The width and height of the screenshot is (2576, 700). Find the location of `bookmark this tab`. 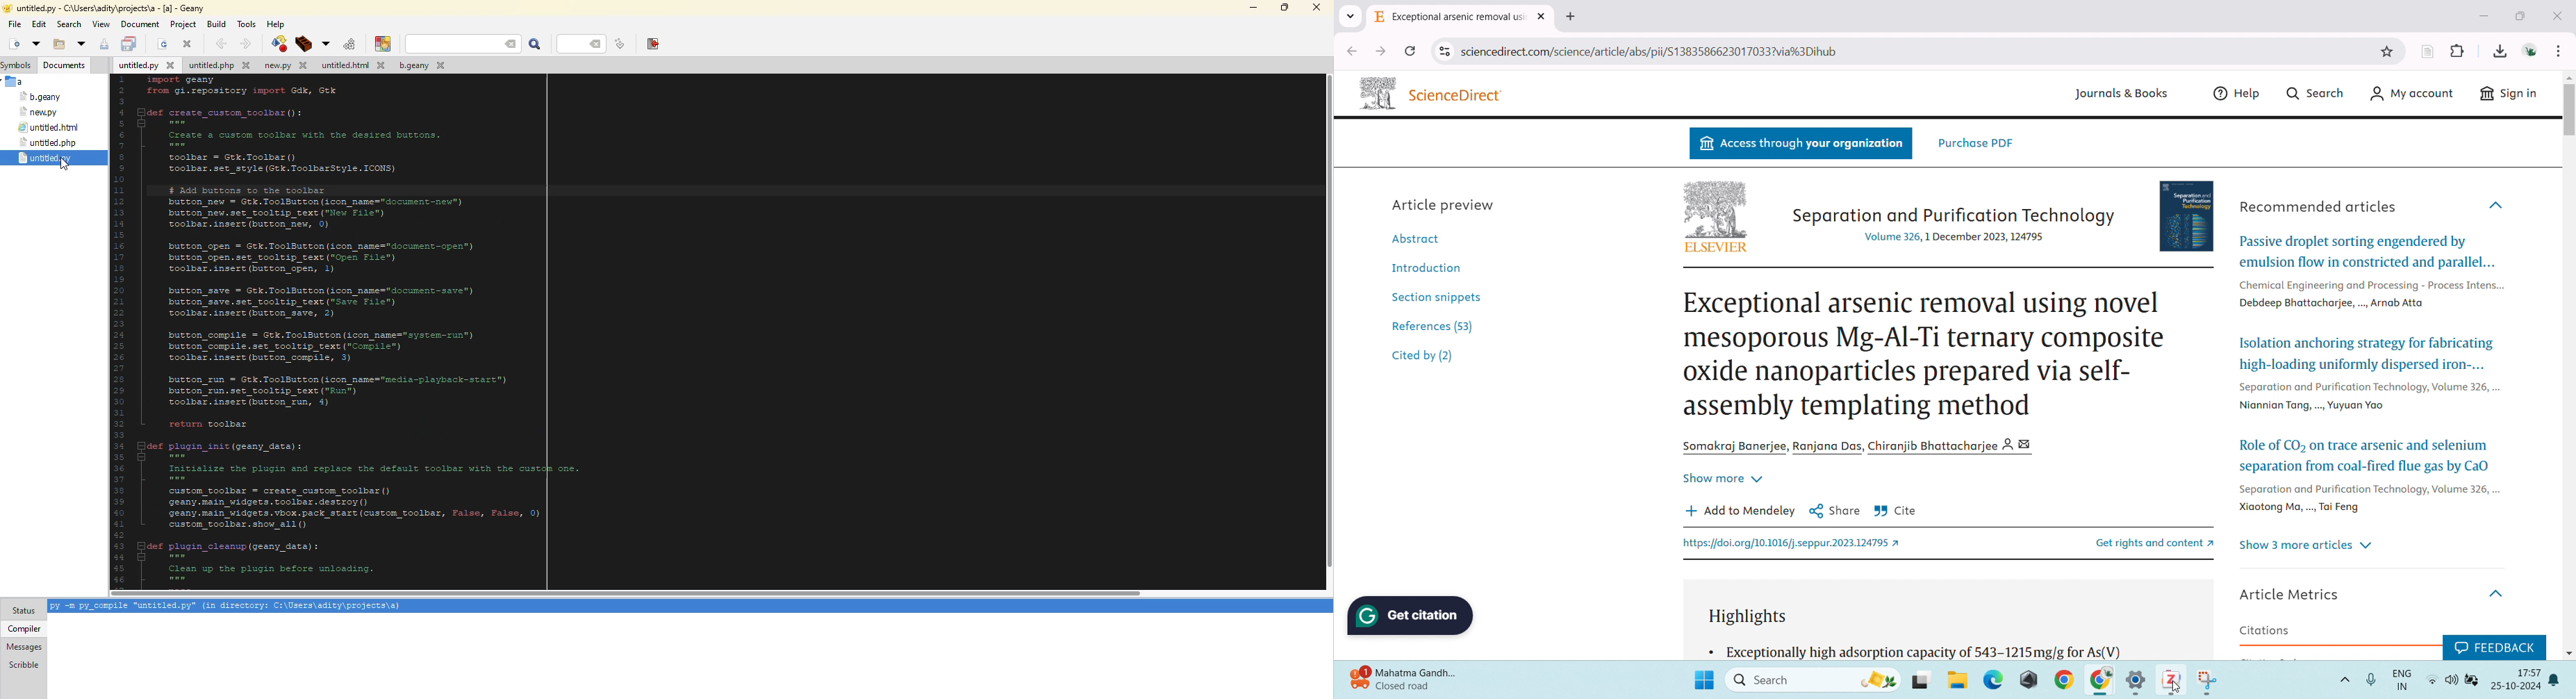

bookmark this tab is located at coordinates (2388, 52).